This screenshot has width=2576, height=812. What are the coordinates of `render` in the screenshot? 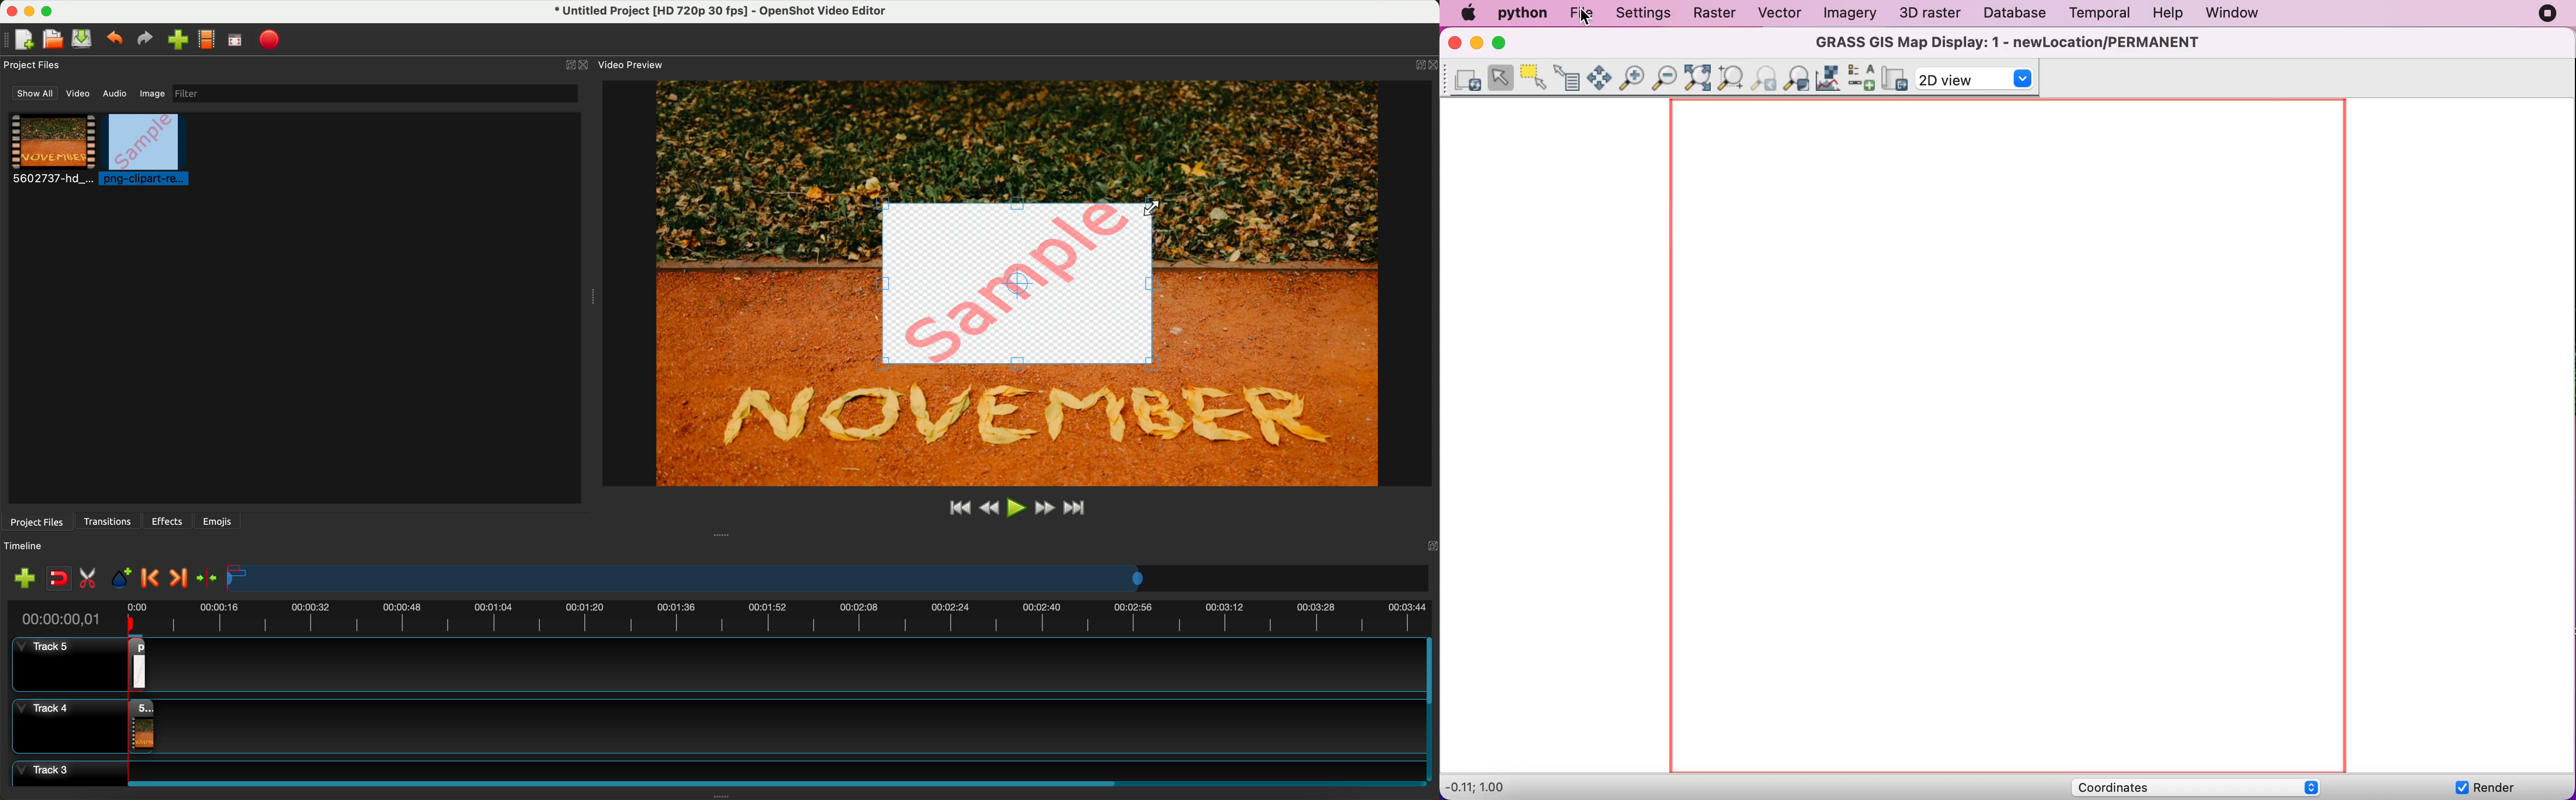 It's located at (2478, 787).